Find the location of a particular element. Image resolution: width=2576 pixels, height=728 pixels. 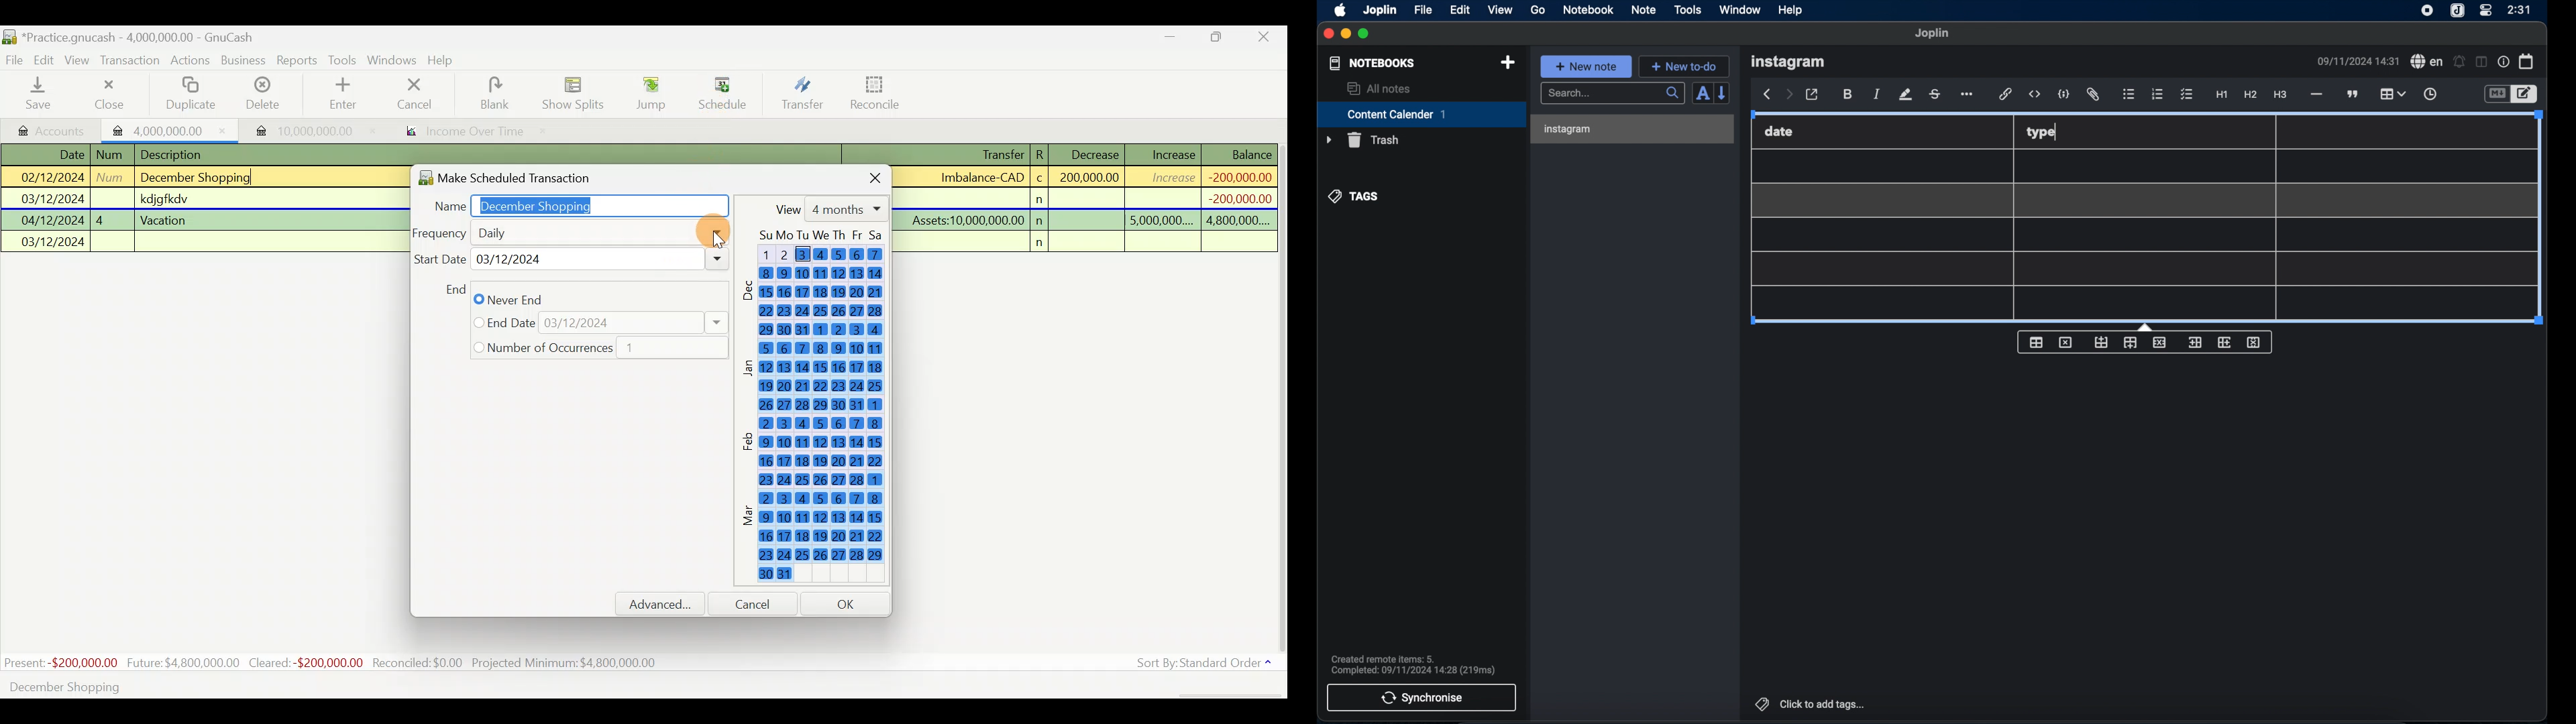

horizontal line is located at coordinates (2316, 95).